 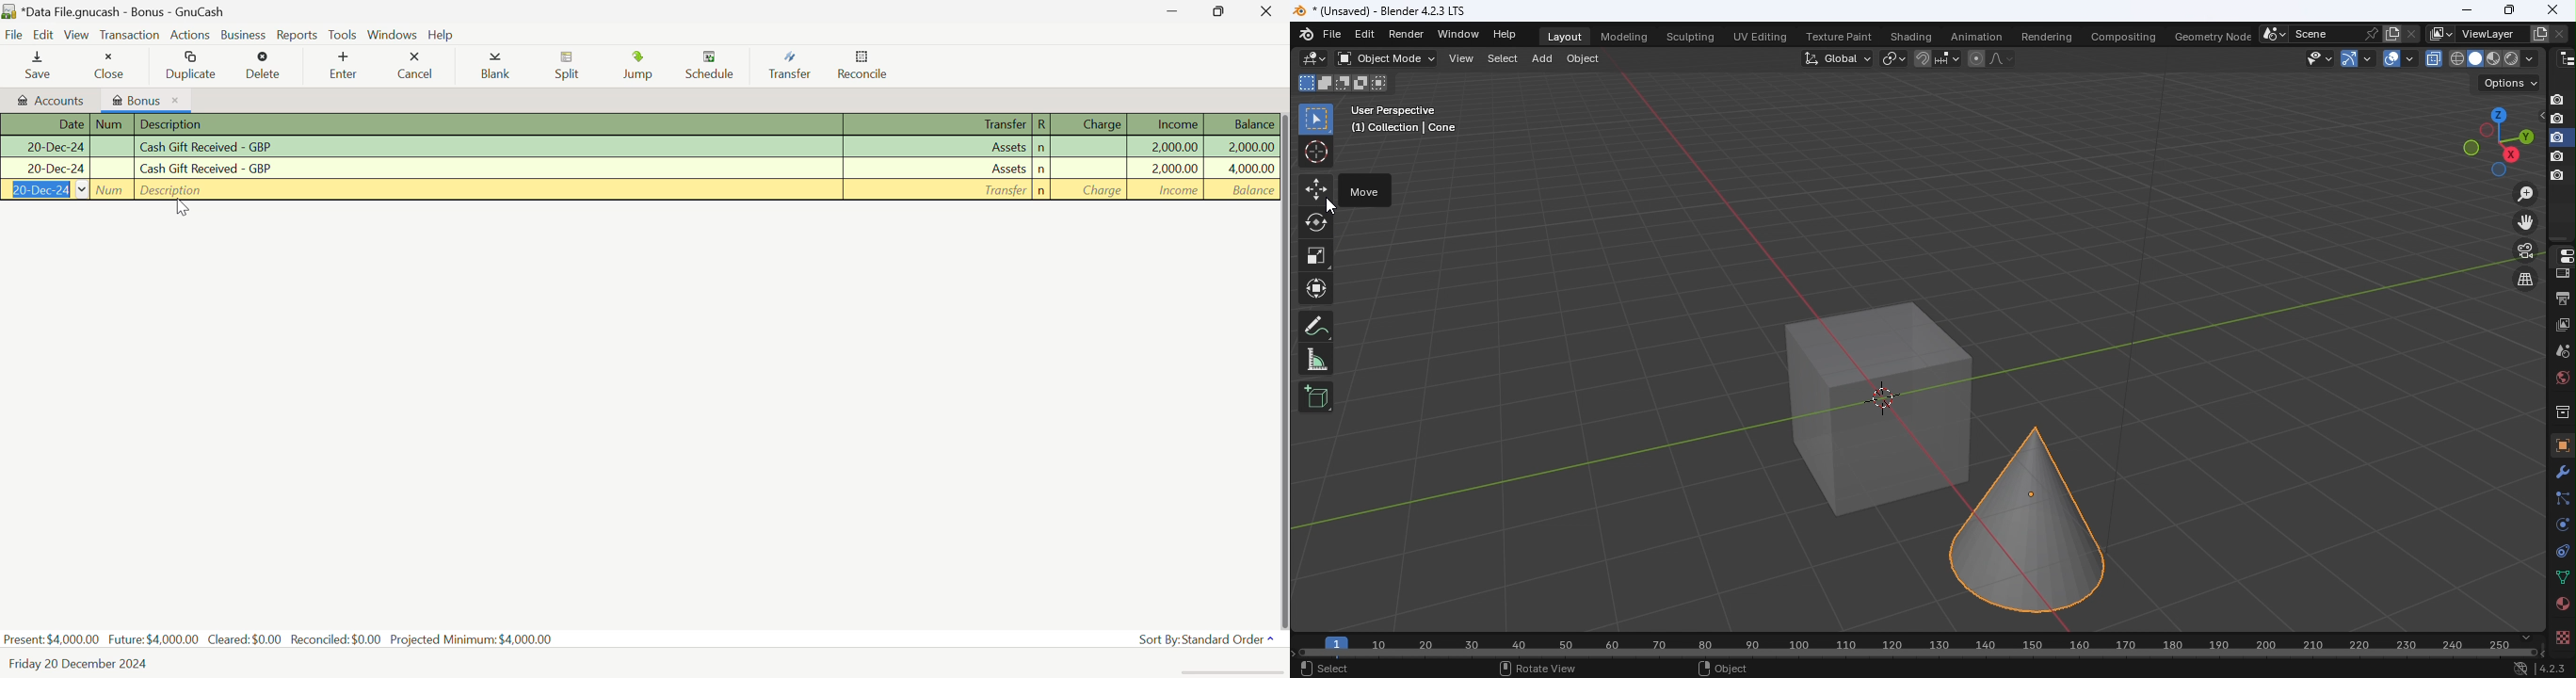 What do you see at coordinates (112, 169) in the screenshot?
I see `Num` at bounding box center [112, 169].